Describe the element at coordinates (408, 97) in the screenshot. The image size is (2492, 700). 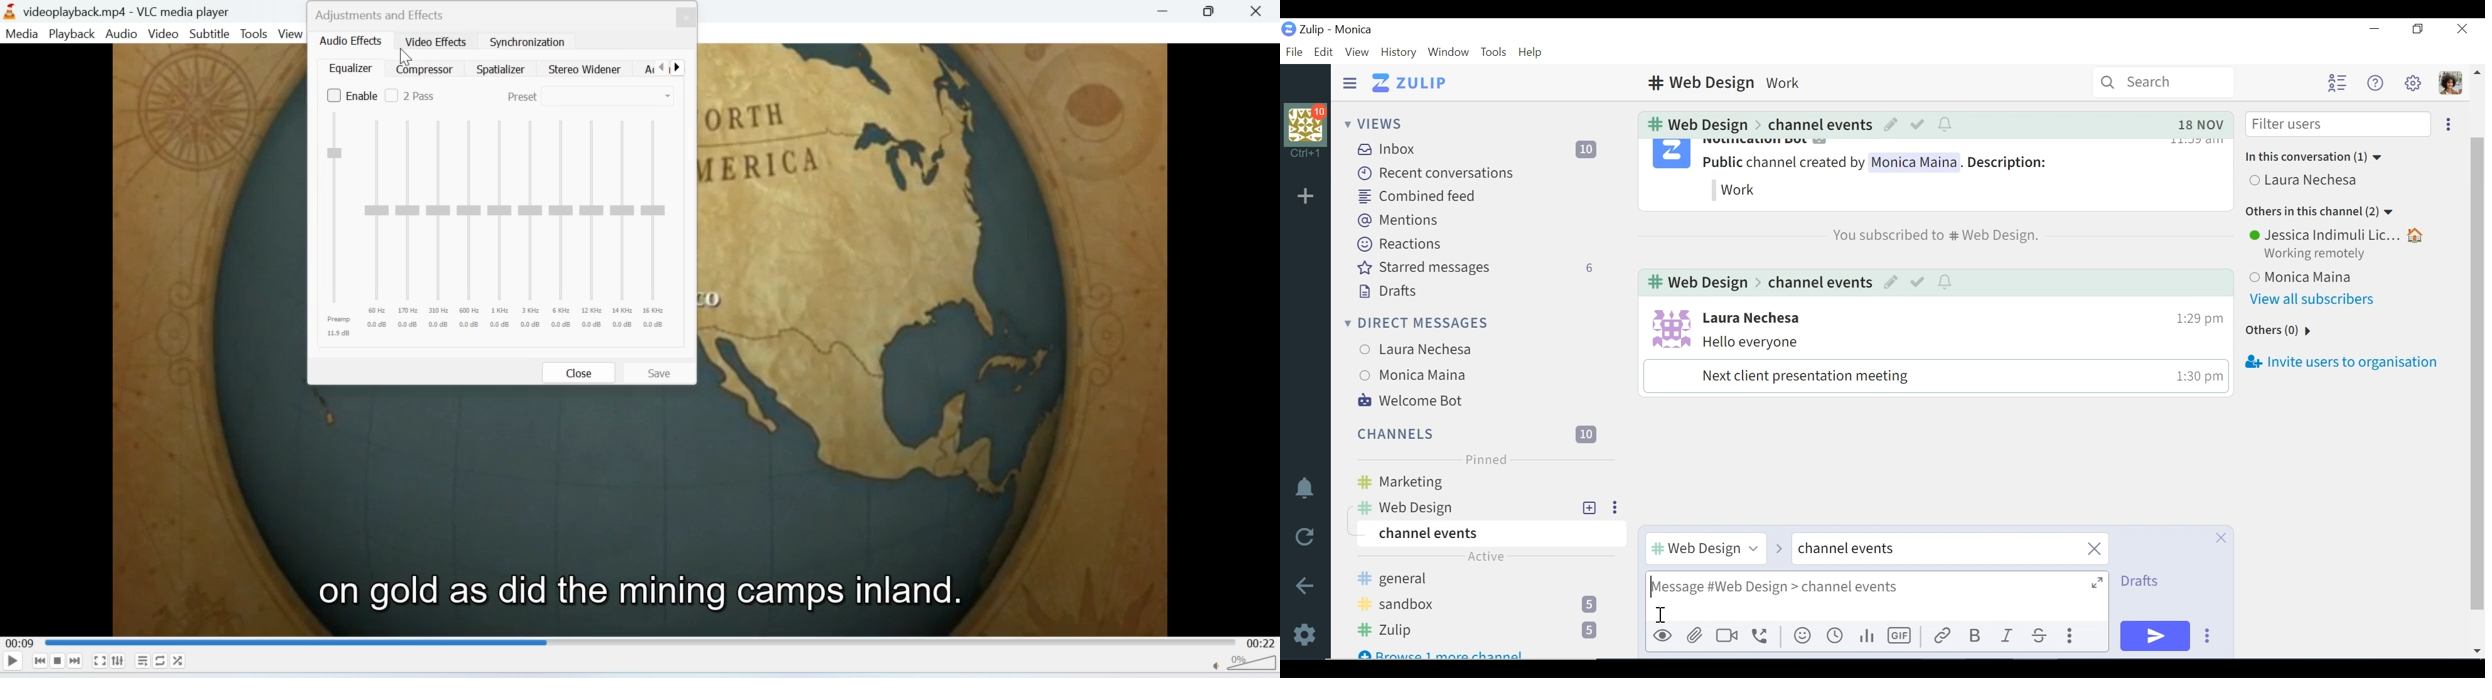
I see `2 pass` at that location.